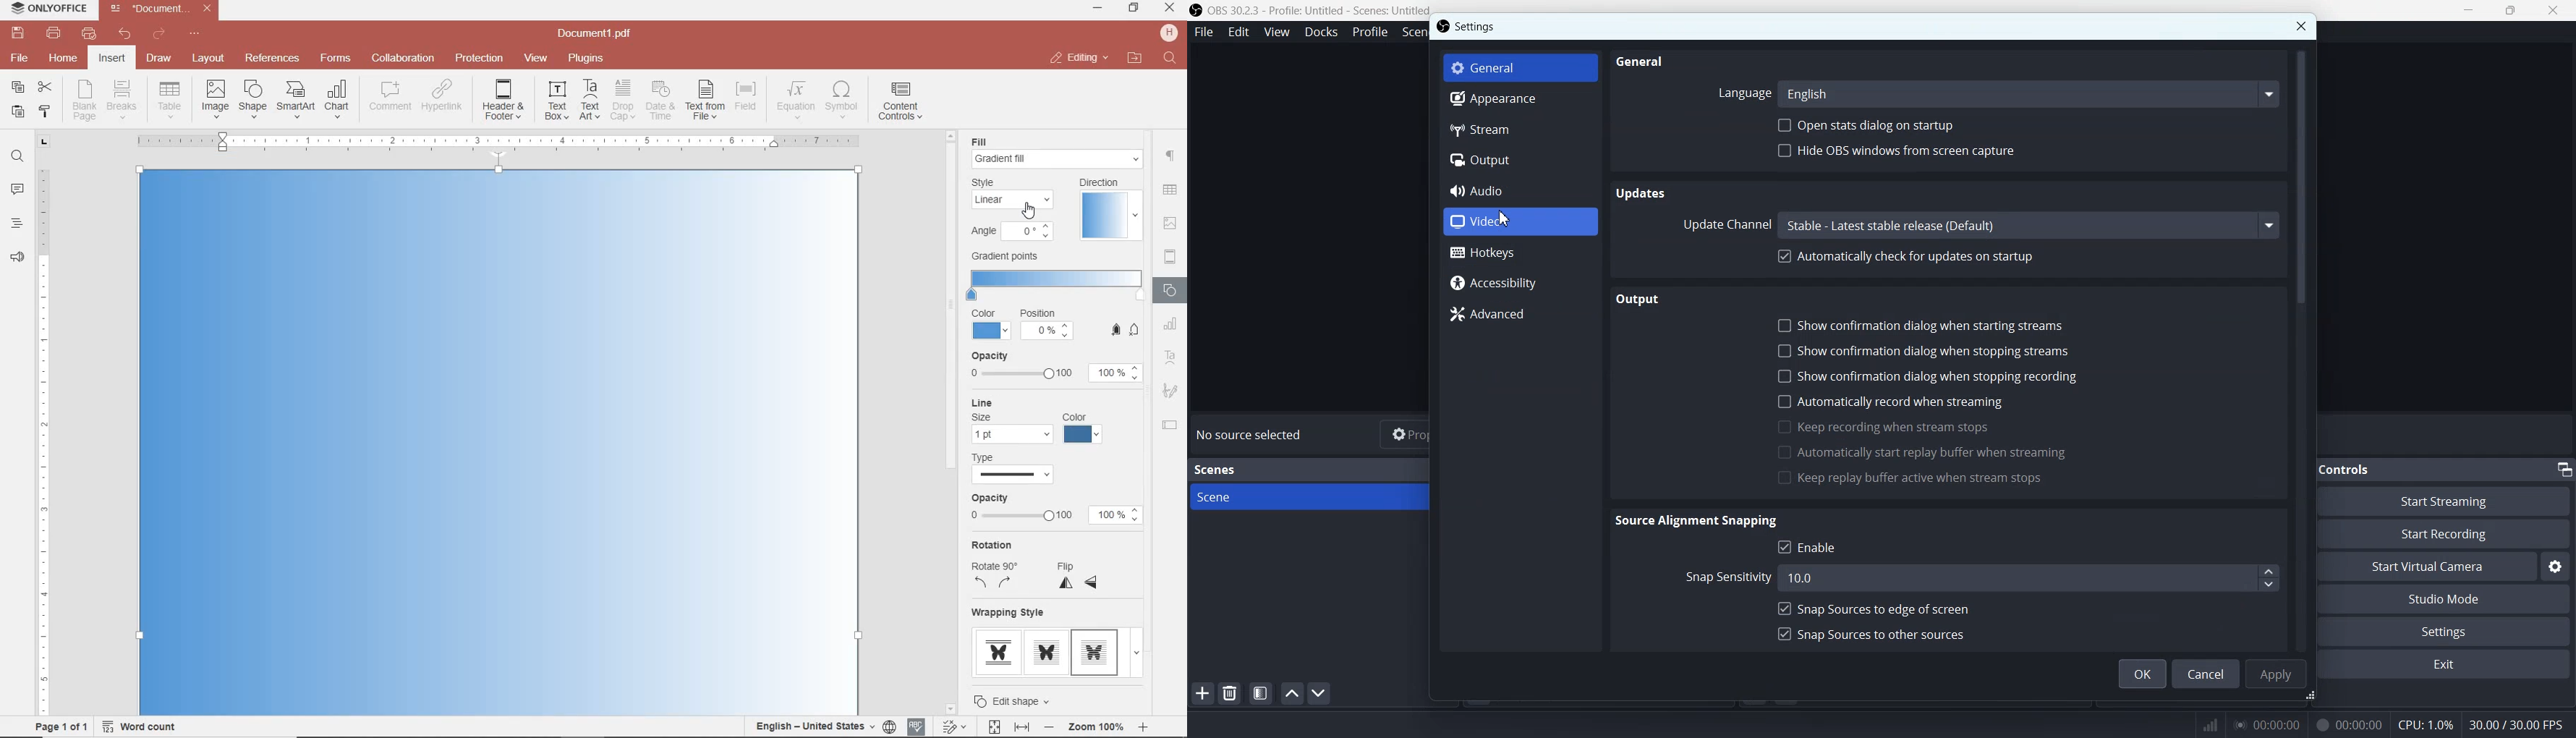 The width and height of the screenshot is (2576, 756). What do you see at coordinates (659, 101) in the screenshot?
I see `INSERT CURRENT DATE AND TIME` at bounding box center [659, 101].